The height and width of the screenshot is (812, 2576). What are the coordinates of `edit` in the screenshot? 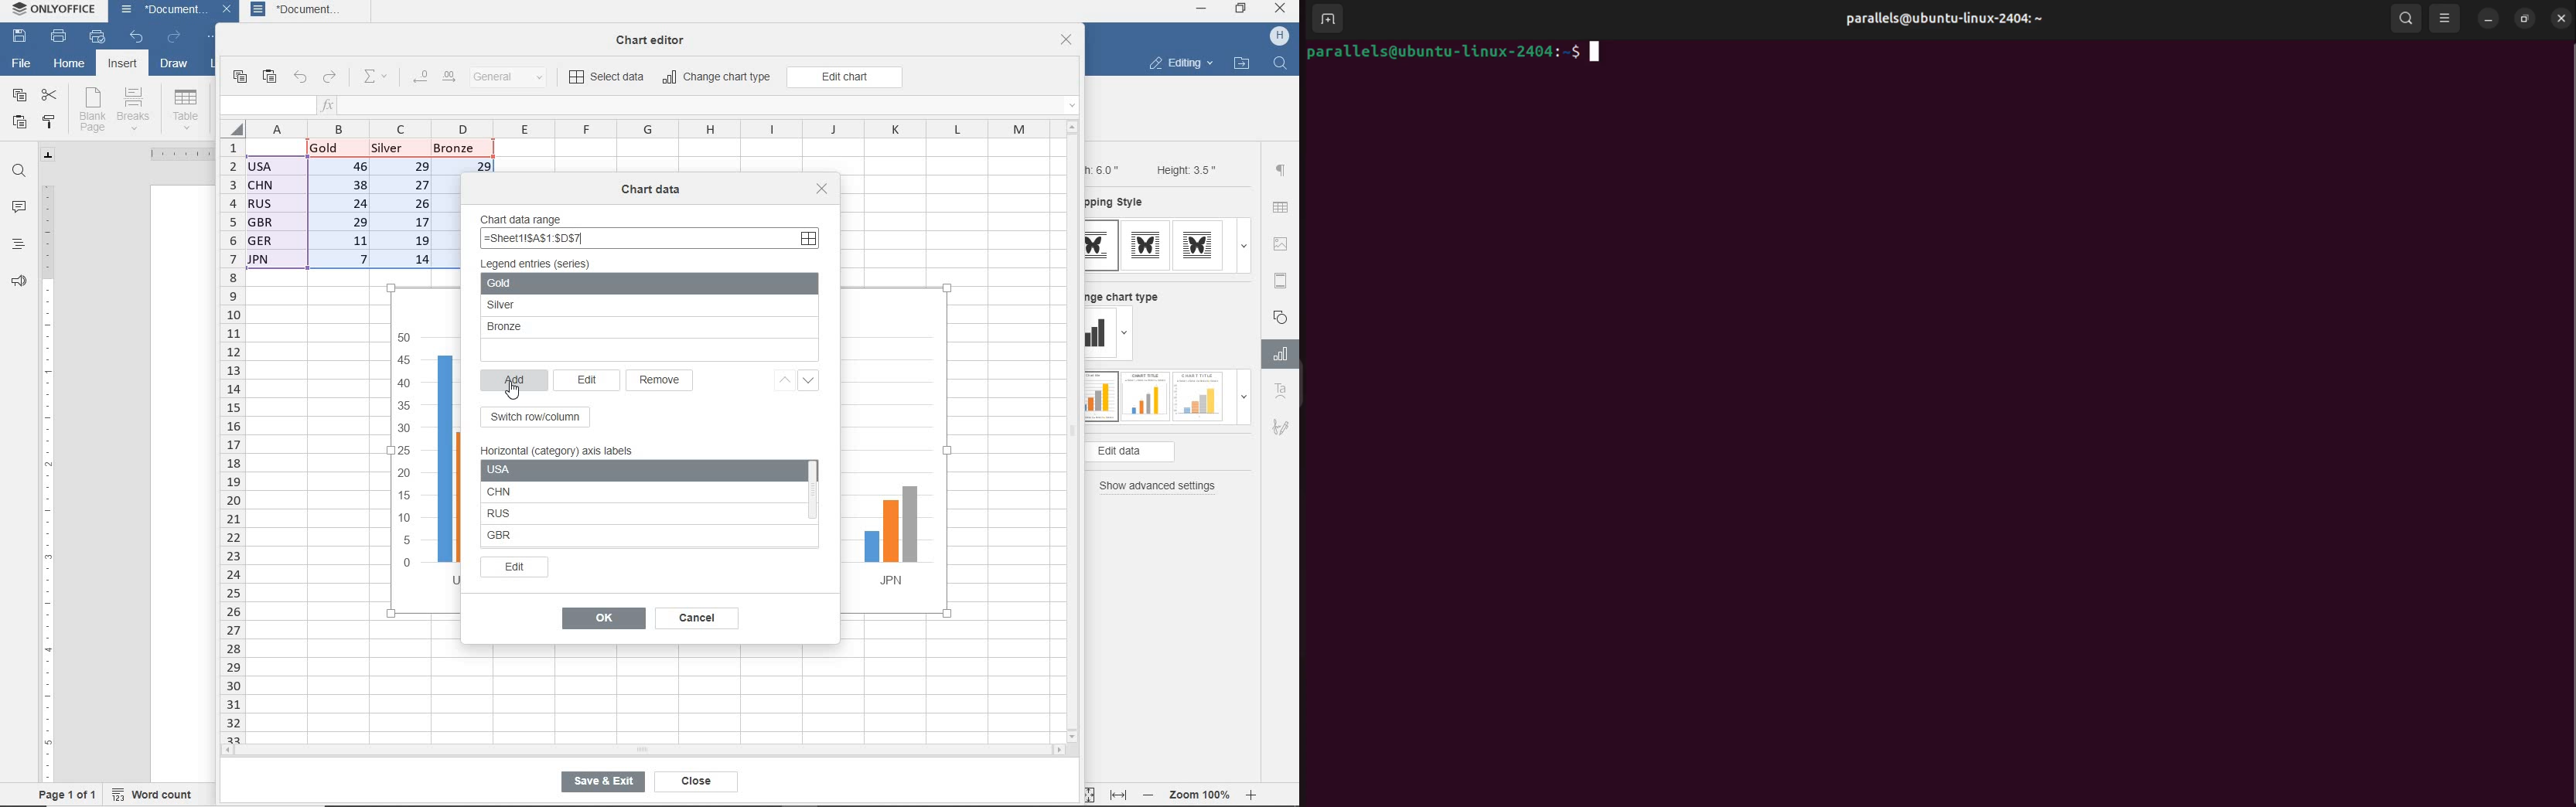 It's located at (588, 380).